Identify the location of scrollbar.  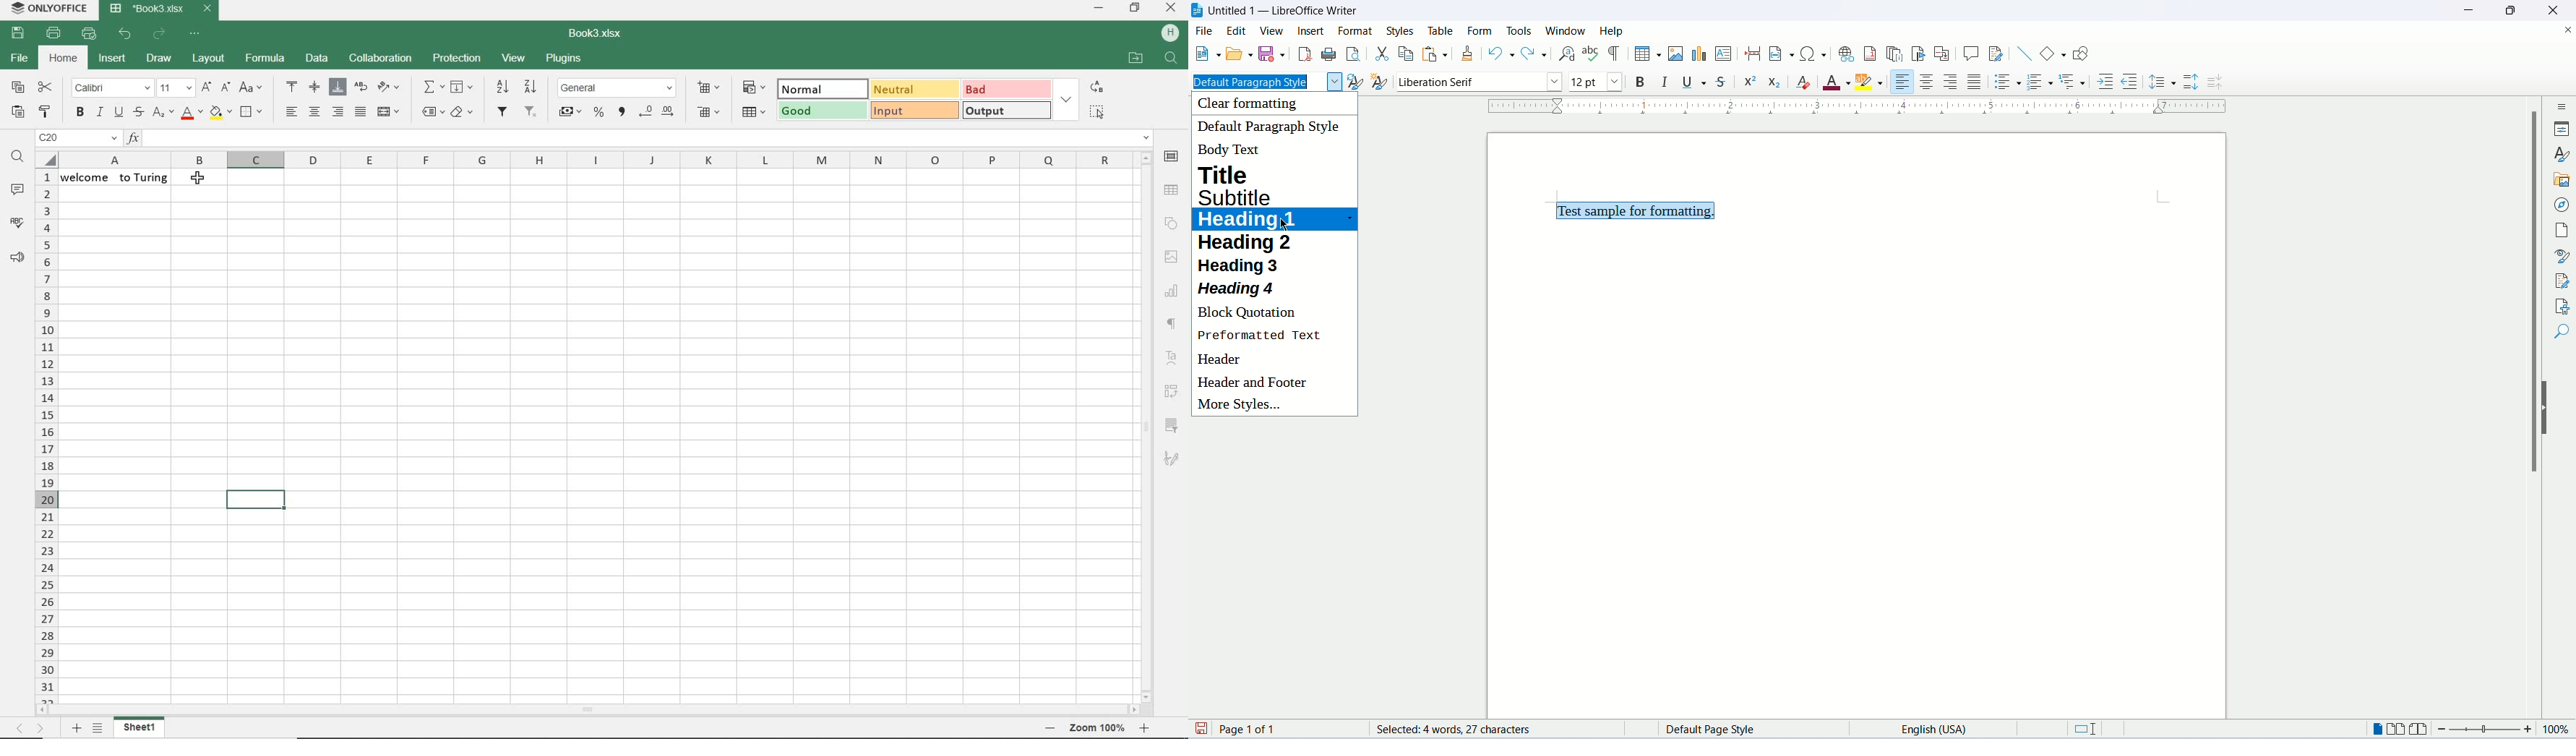
(1146, 427).